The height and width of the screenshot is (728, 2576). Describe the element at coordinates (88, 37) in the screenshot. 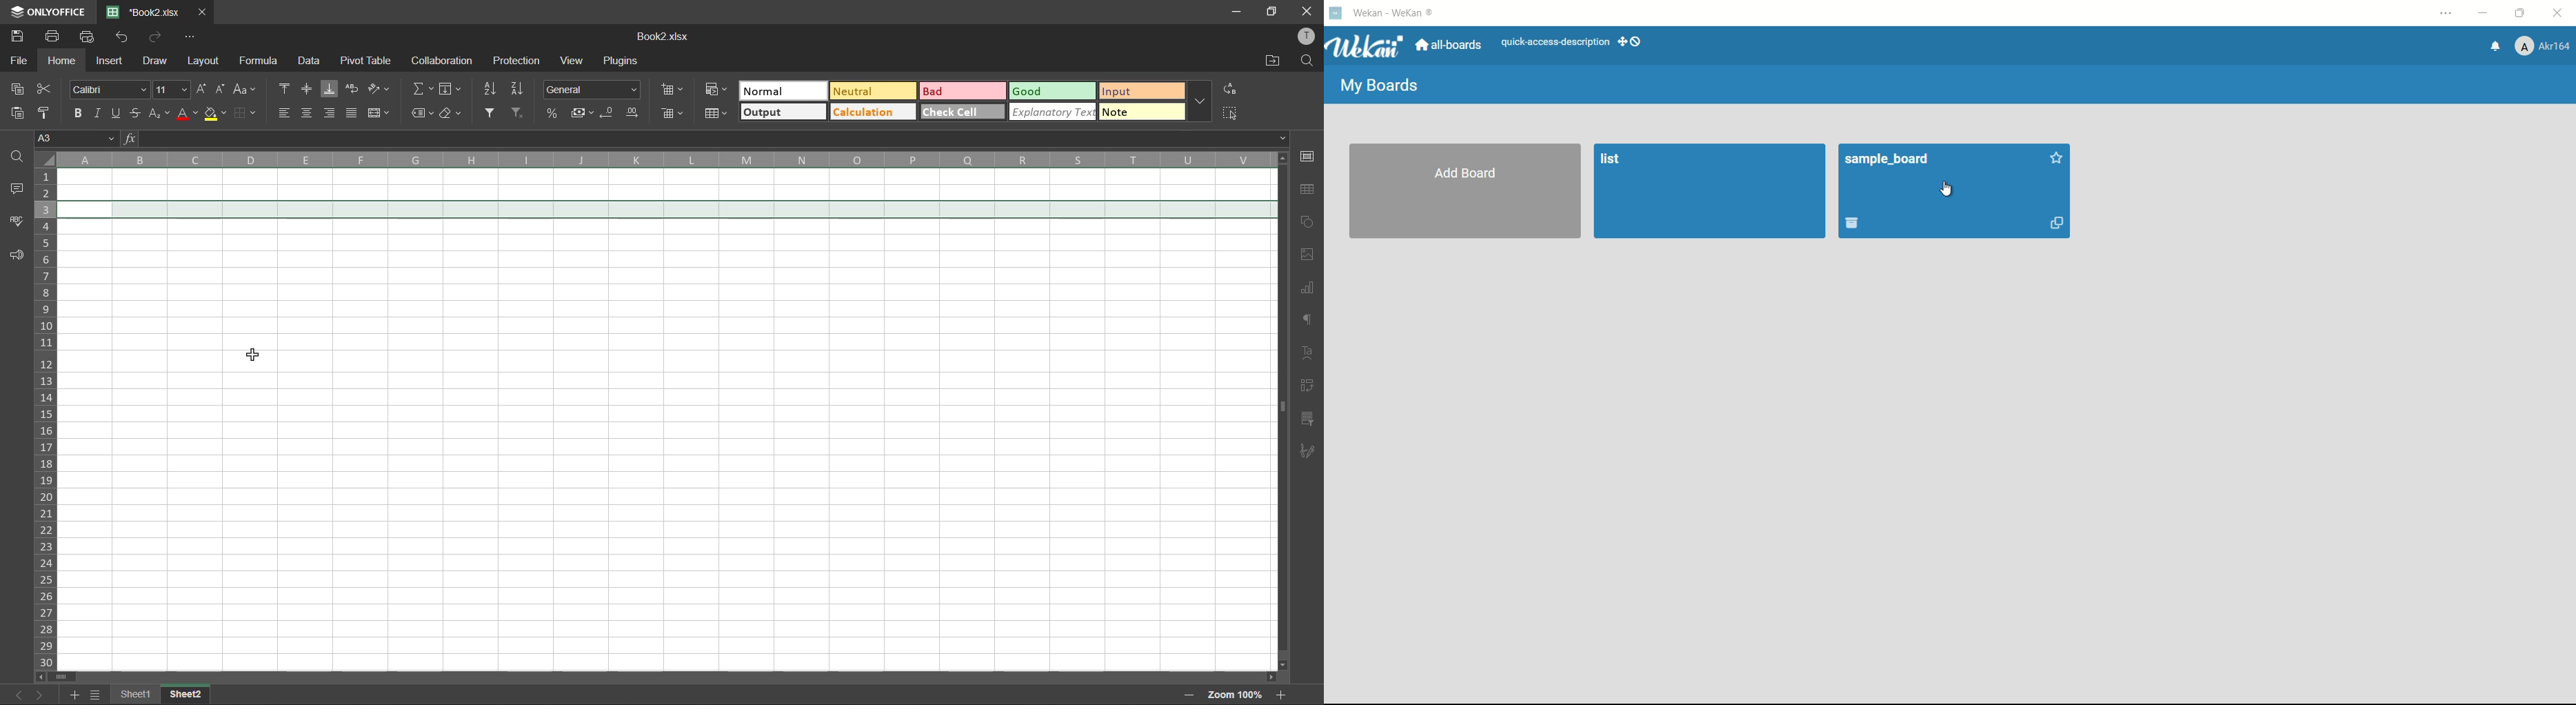

I see `quick print` at that location.